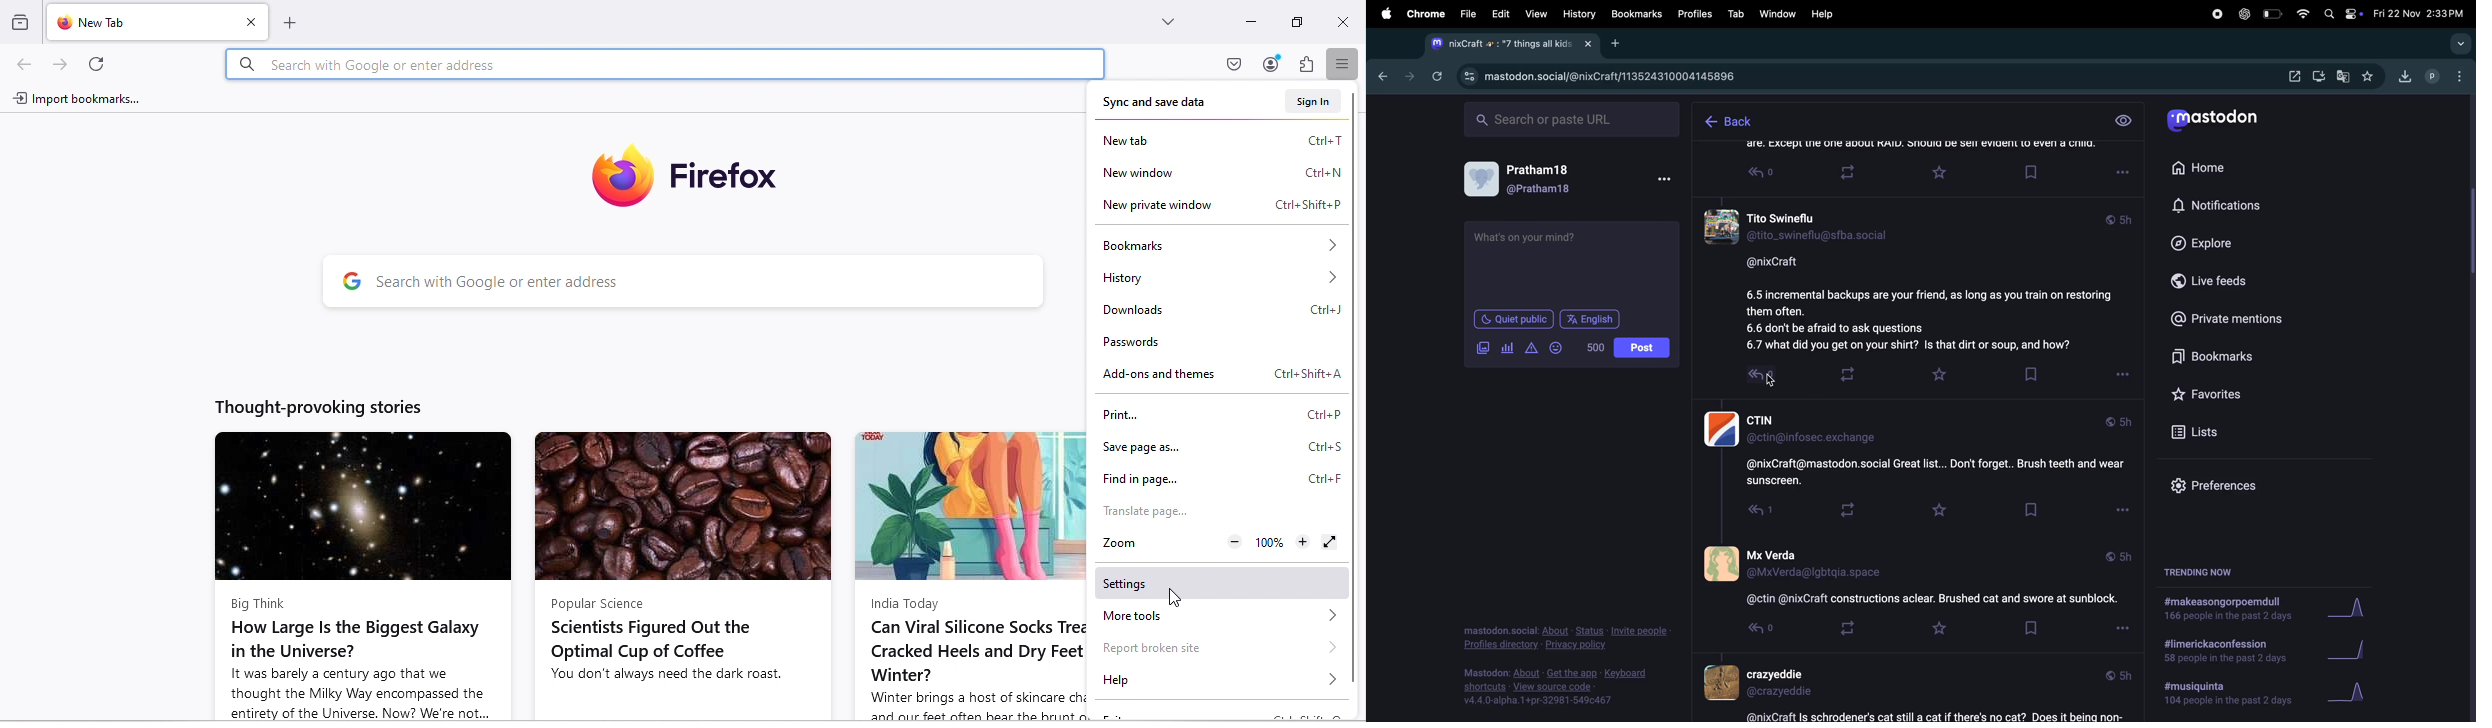 The height and width of the screenshot is (728, 2492). Describe the element at coordinates (2274, 14) in the screenshot. I see `battery` at that location.